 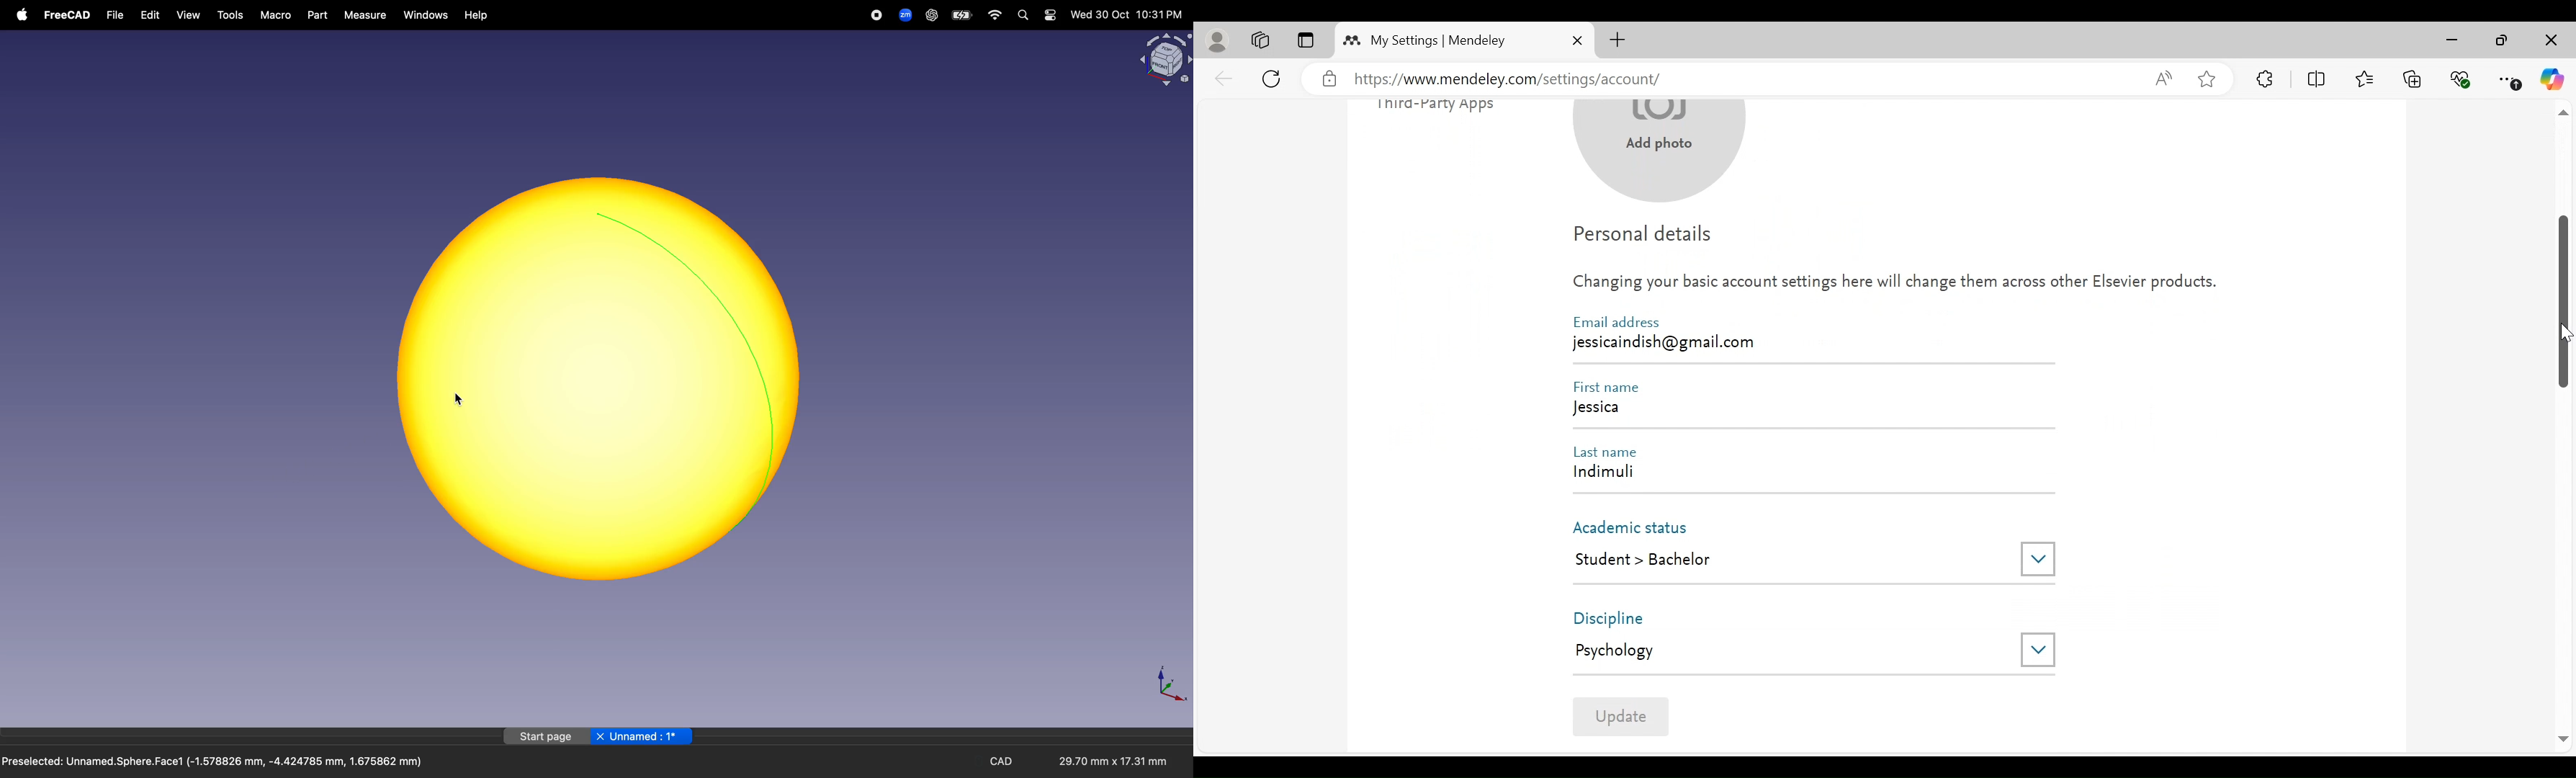 What do you see at coordinates (596, 380) in the screenshot?
I see `sphere` at bounding box center [596, 380].